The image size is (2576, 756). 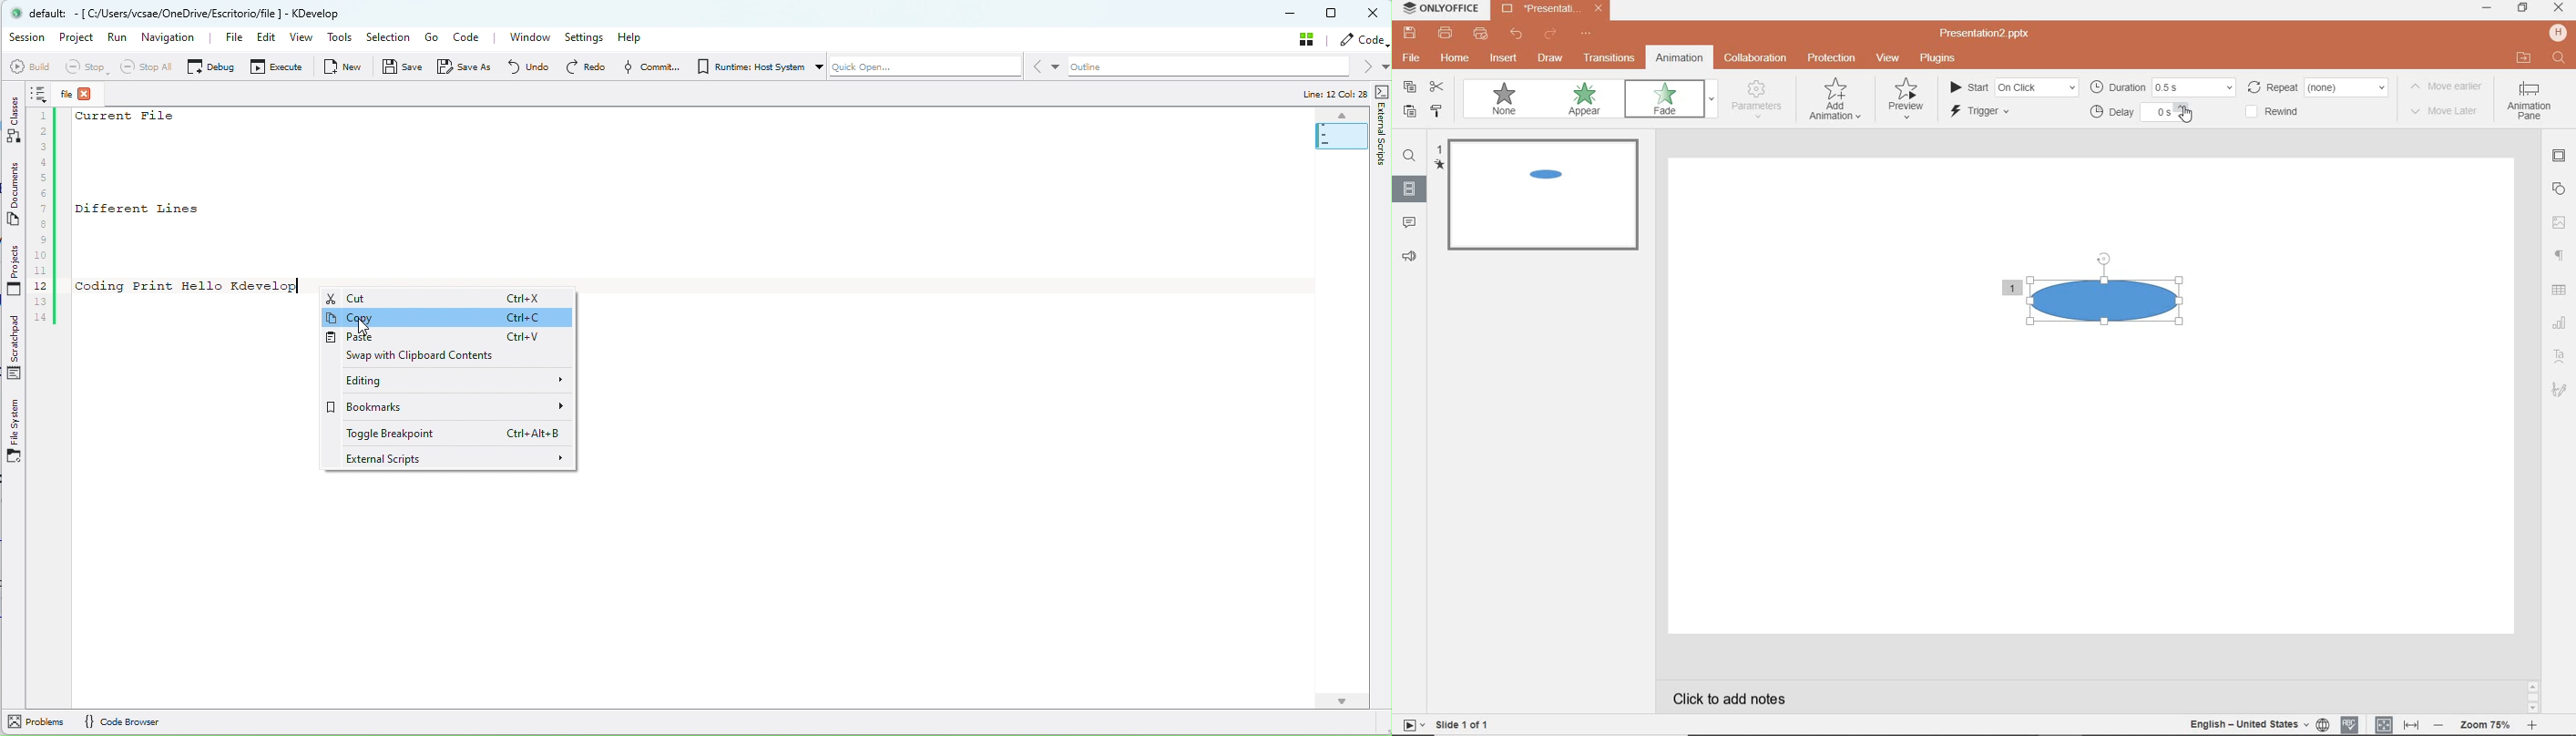 I want to click on customize quick access toolbar, so click(x=1586, y=33).